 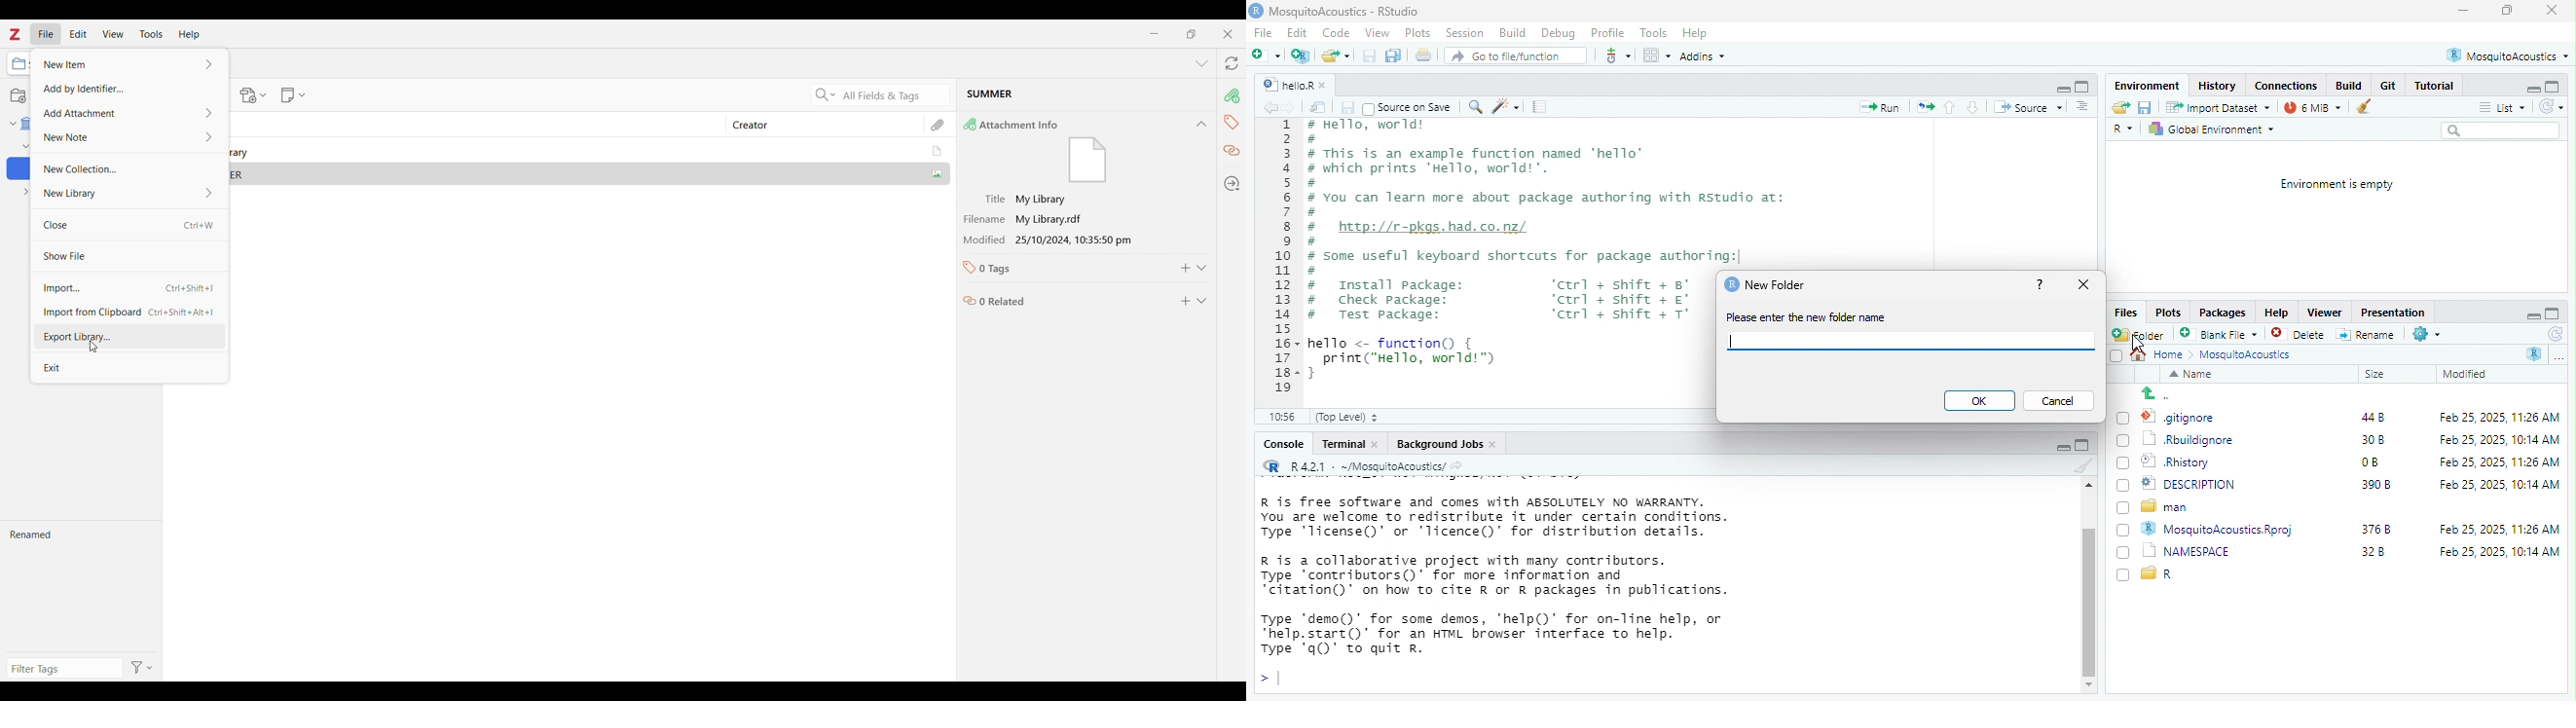 What do you see at coordinates (1270, 109) in the screenshot?
I see `go back to the previous source location` at bounding box center [1270, 109].